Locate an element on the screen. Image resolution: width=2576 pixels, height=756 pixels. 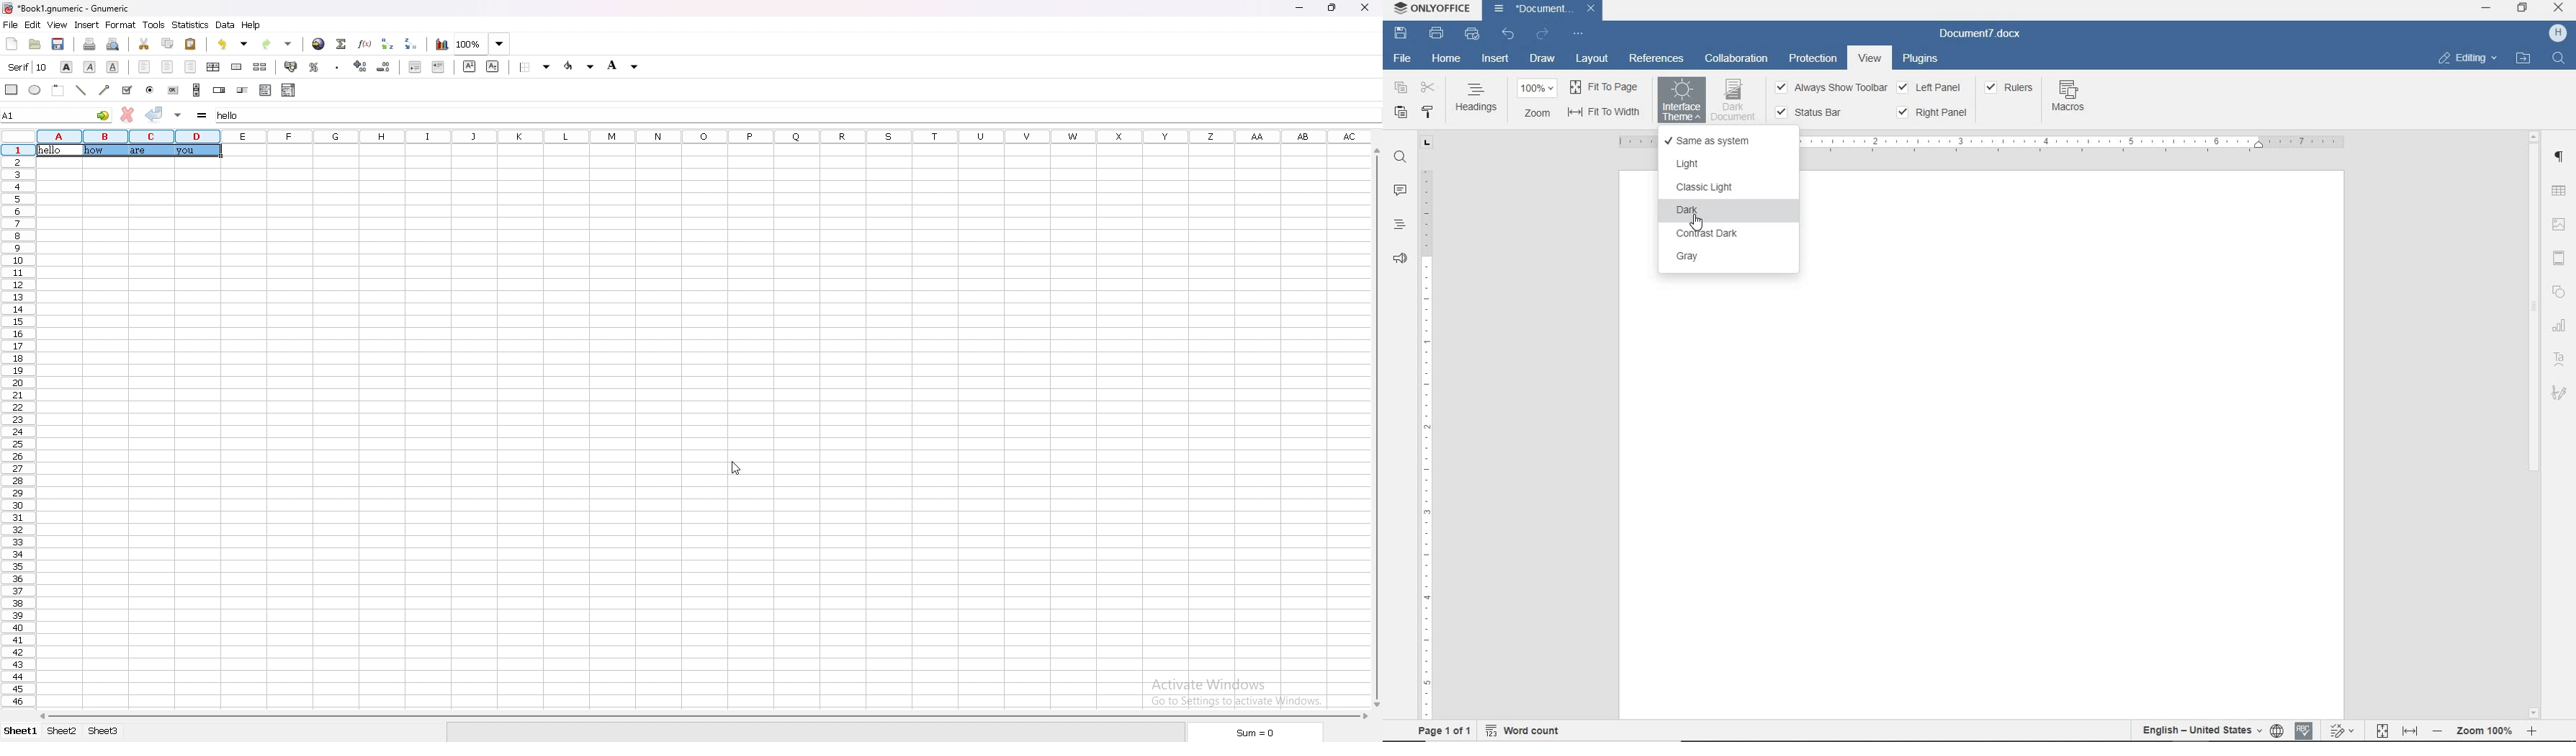
GRAY is located at coordinates (1702, 257).